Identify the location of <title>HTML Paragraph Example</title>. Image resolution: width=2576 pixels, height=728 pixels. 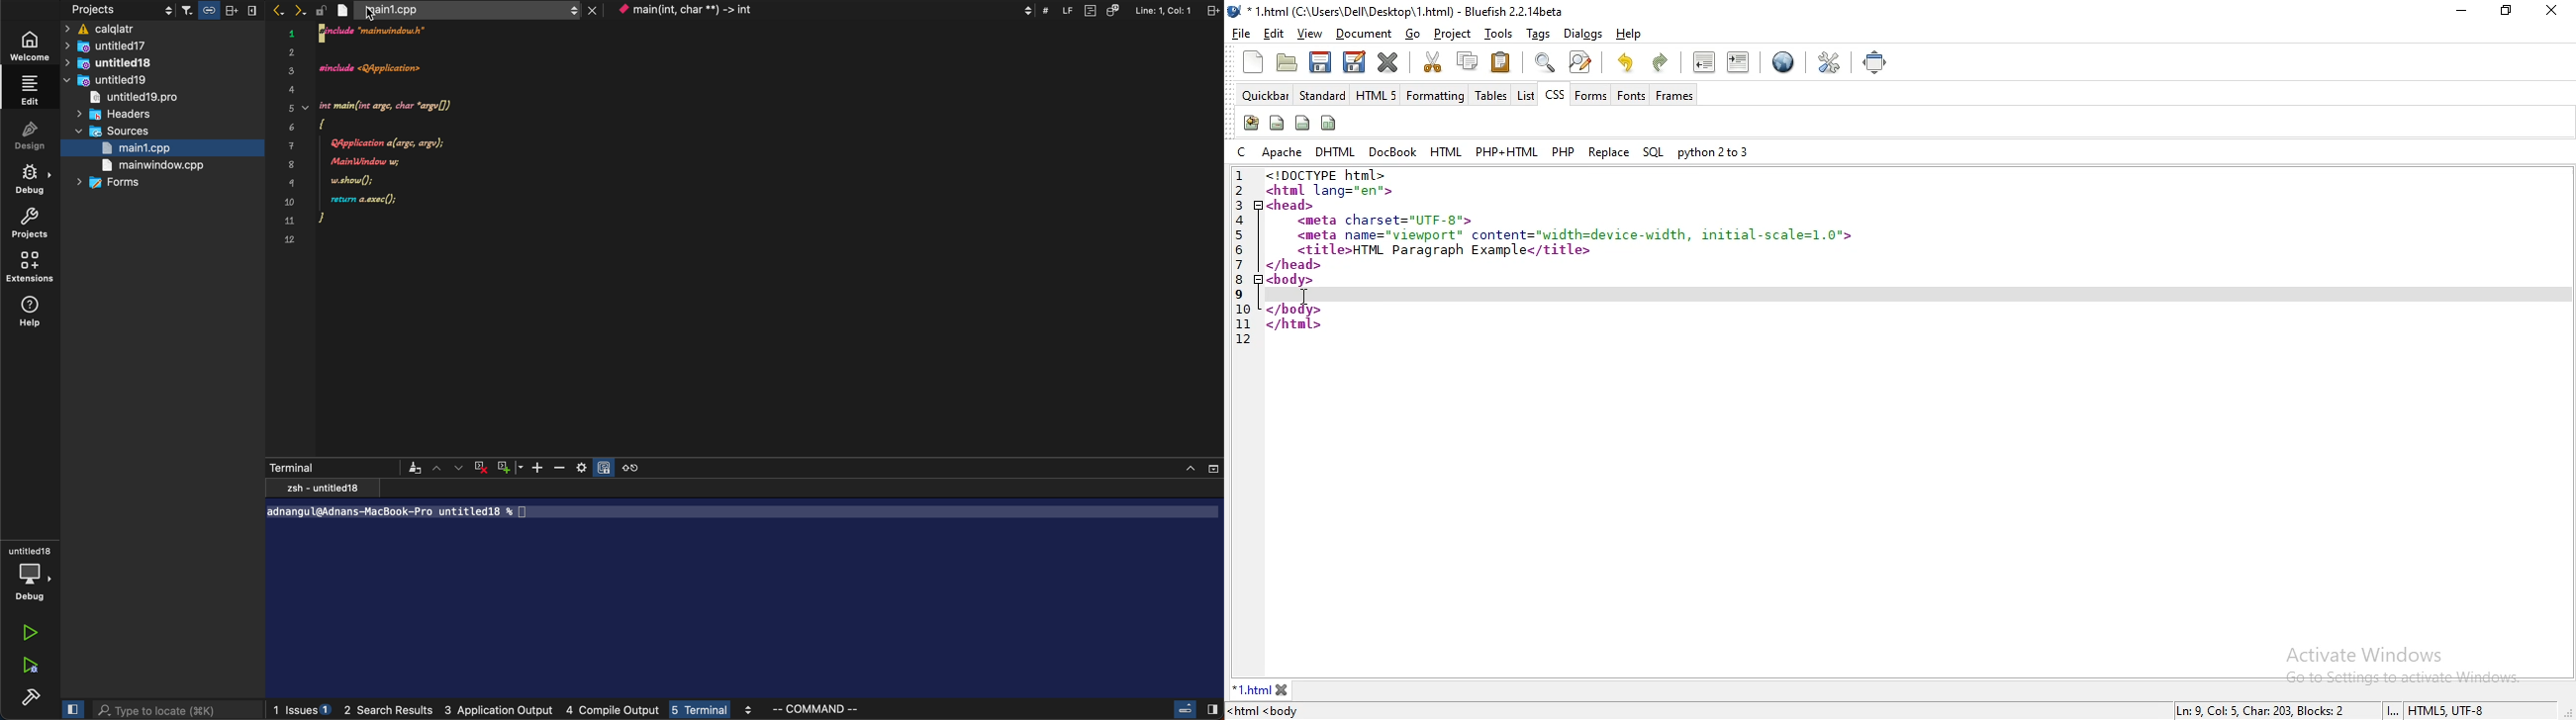
(1445, 250).